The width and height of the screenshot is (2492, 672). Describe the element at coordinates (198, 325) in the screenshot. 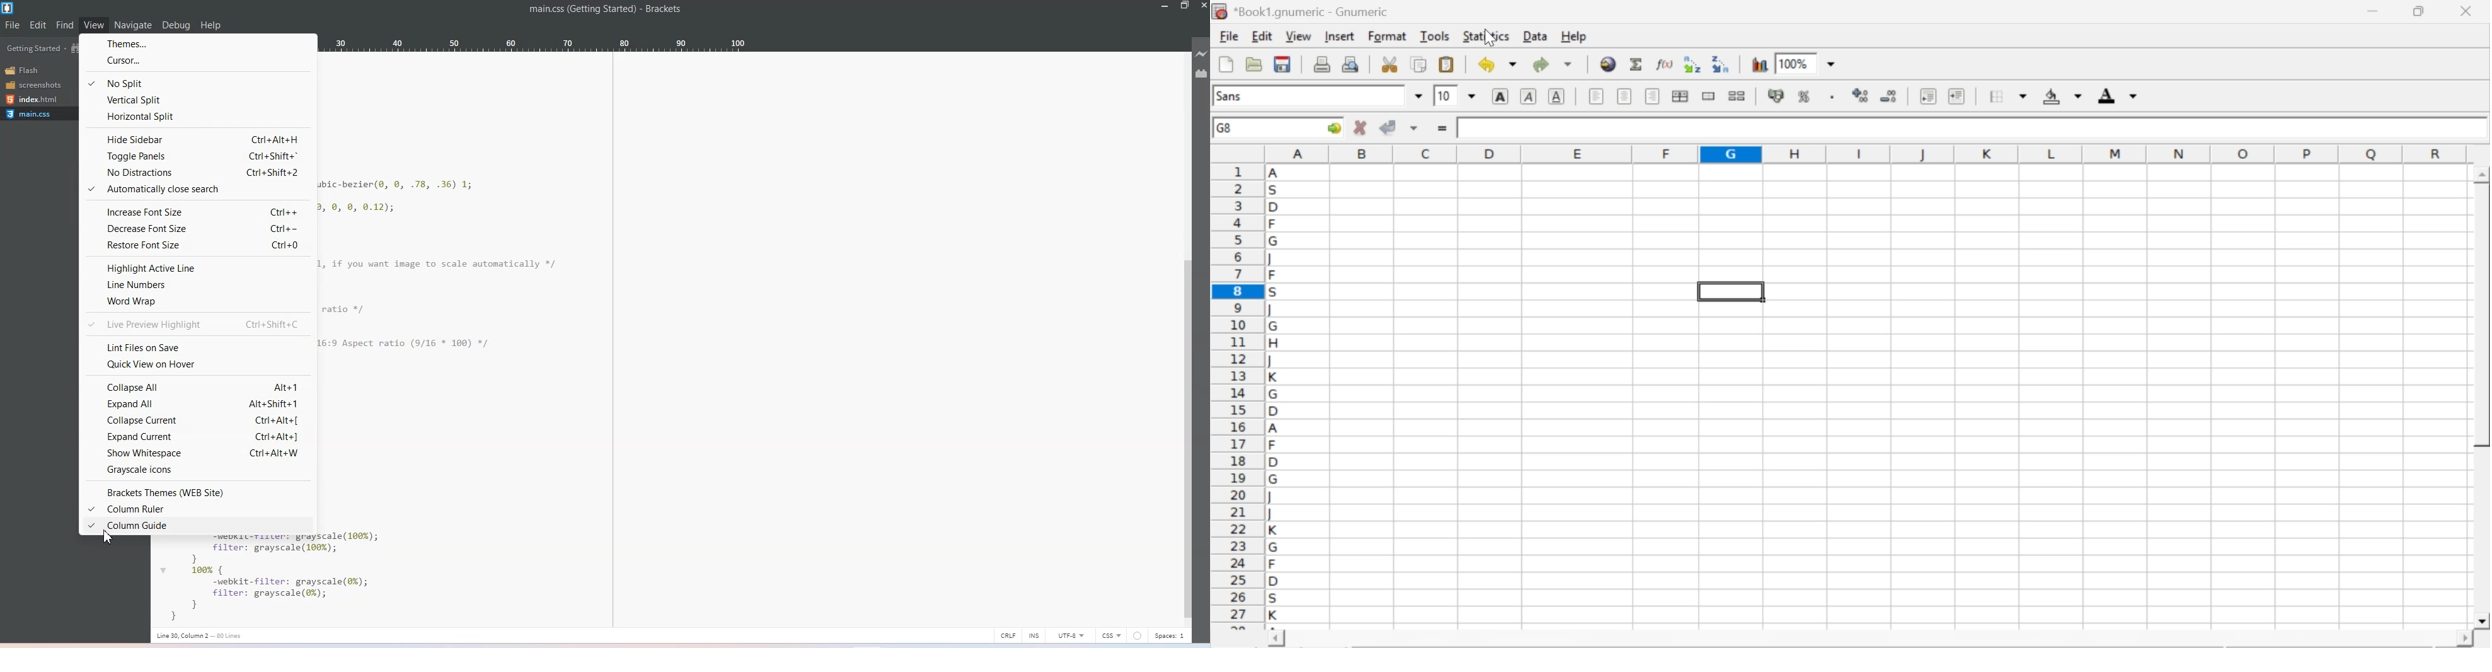

I see `Live preview highlight` at that location.